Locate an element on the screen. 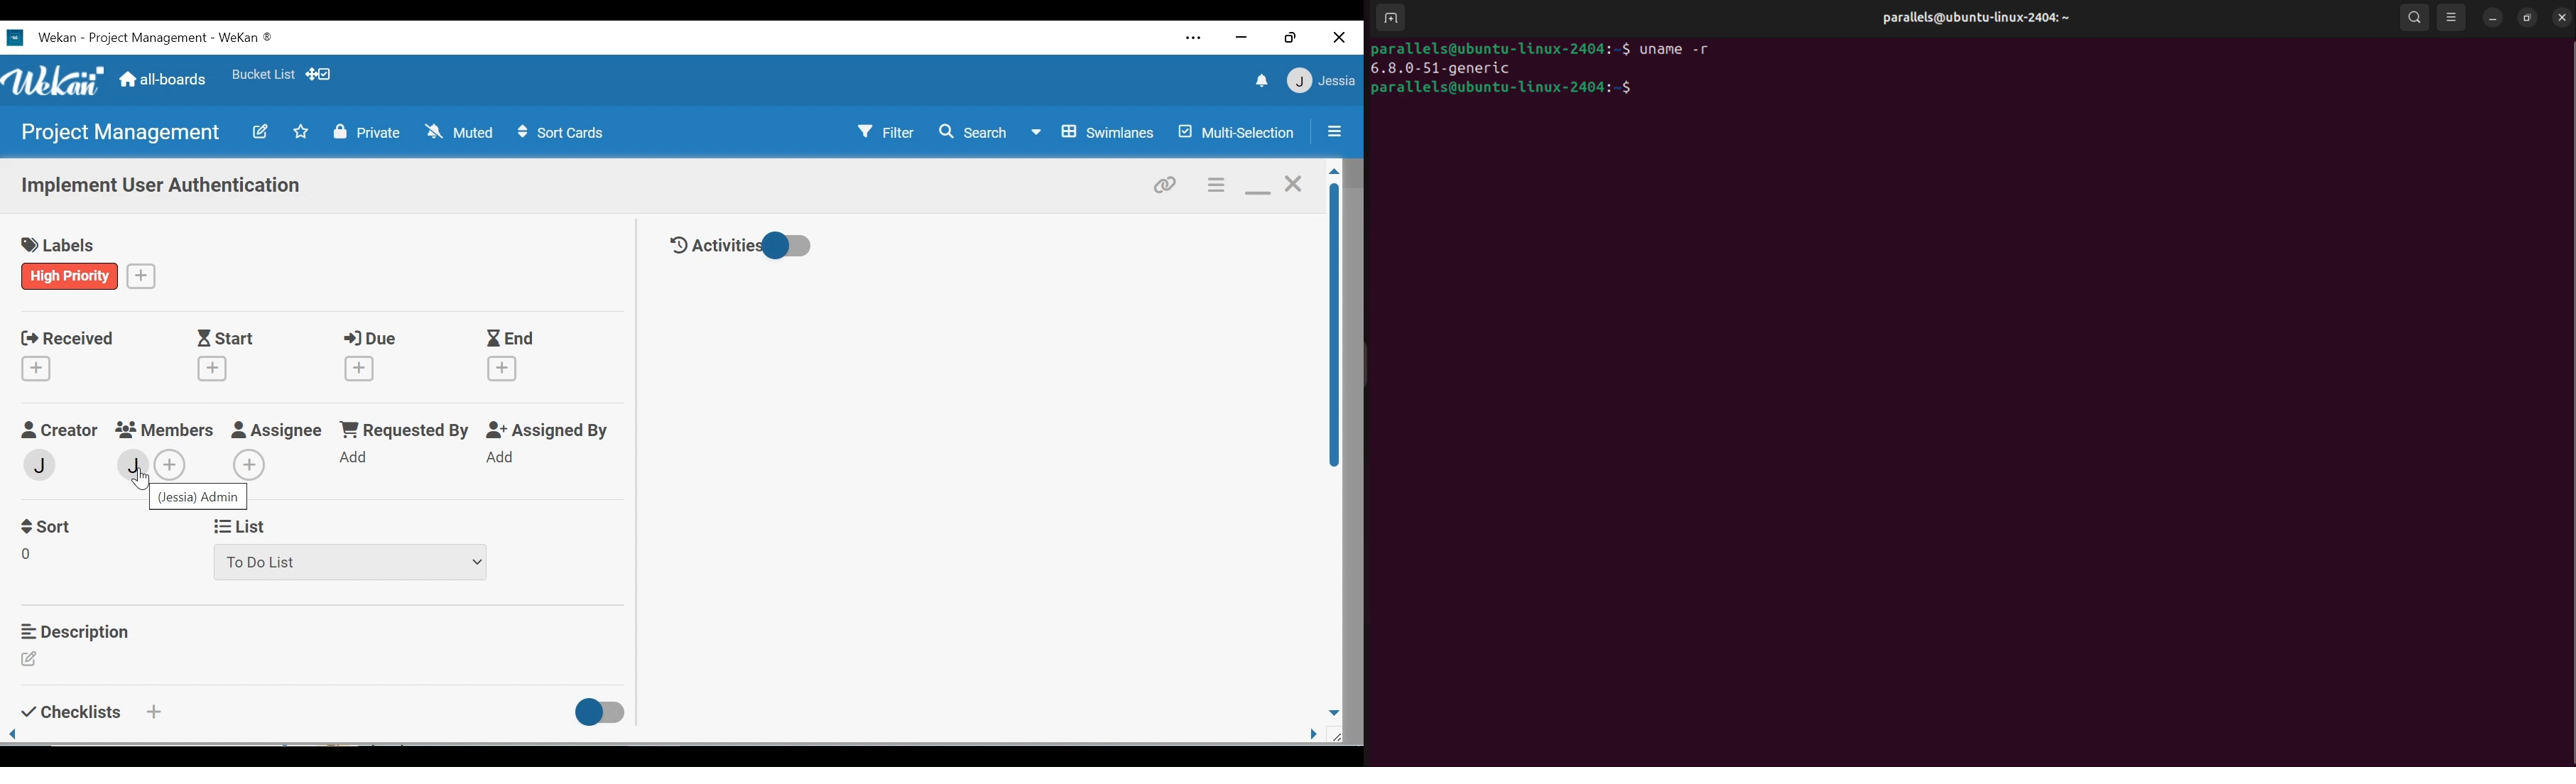 The width and height of the screenshot is (2576, 784). add is located at coordinates (506, 458).